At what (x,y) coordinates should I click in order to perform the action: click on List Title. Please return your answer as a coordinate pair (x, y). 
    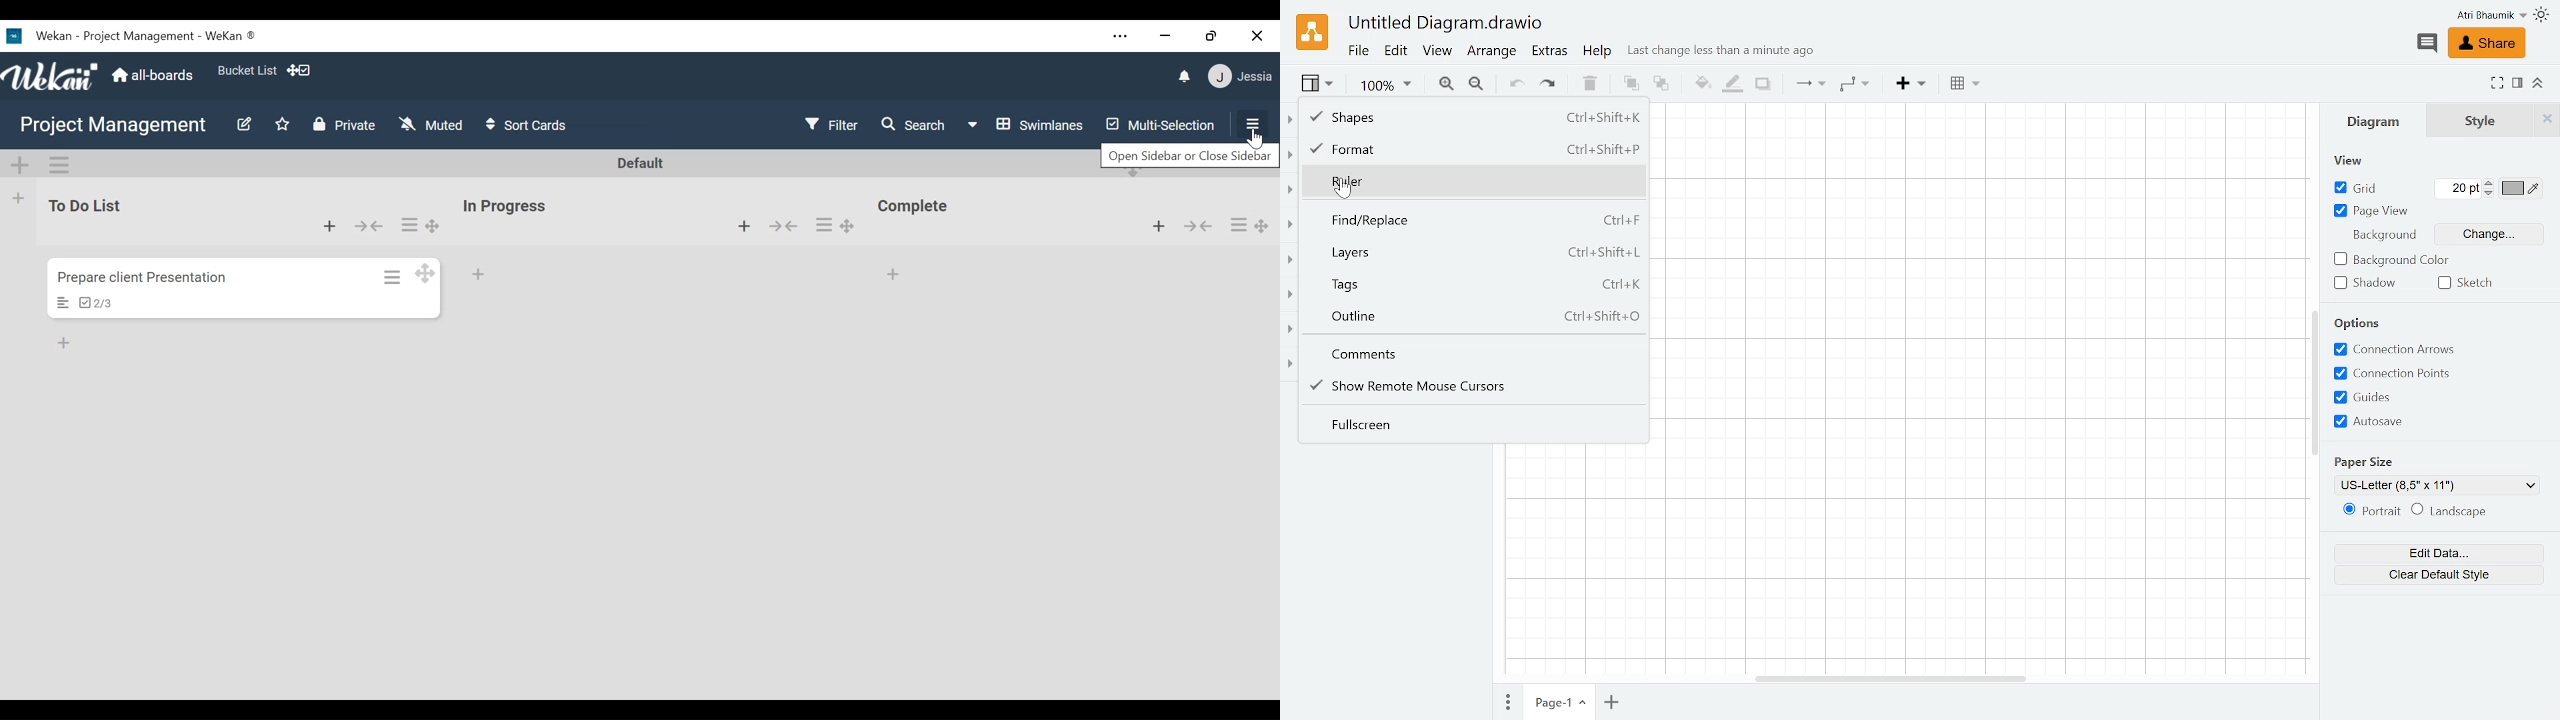
    Looking at the image, I should click on (917, 208).